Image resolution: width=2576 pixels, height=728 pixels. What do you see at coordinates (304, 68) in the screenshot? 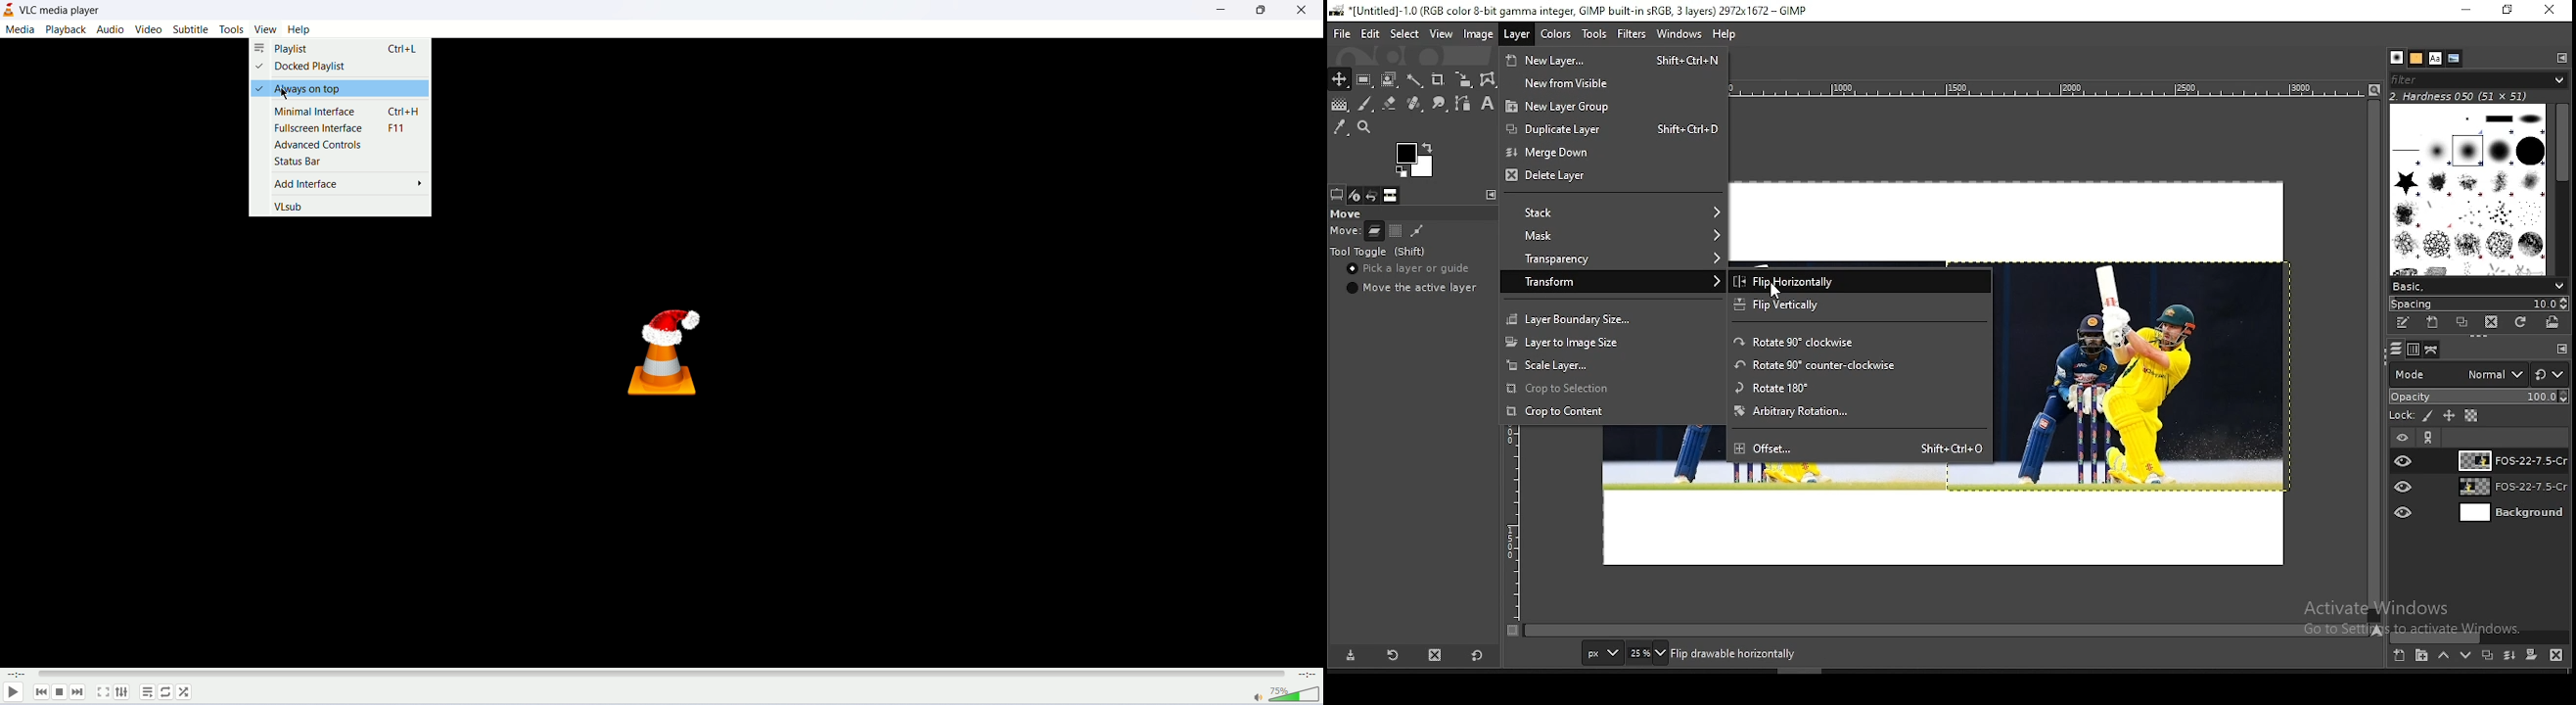
I see `docked playlist` at bounding box center [304, 68].